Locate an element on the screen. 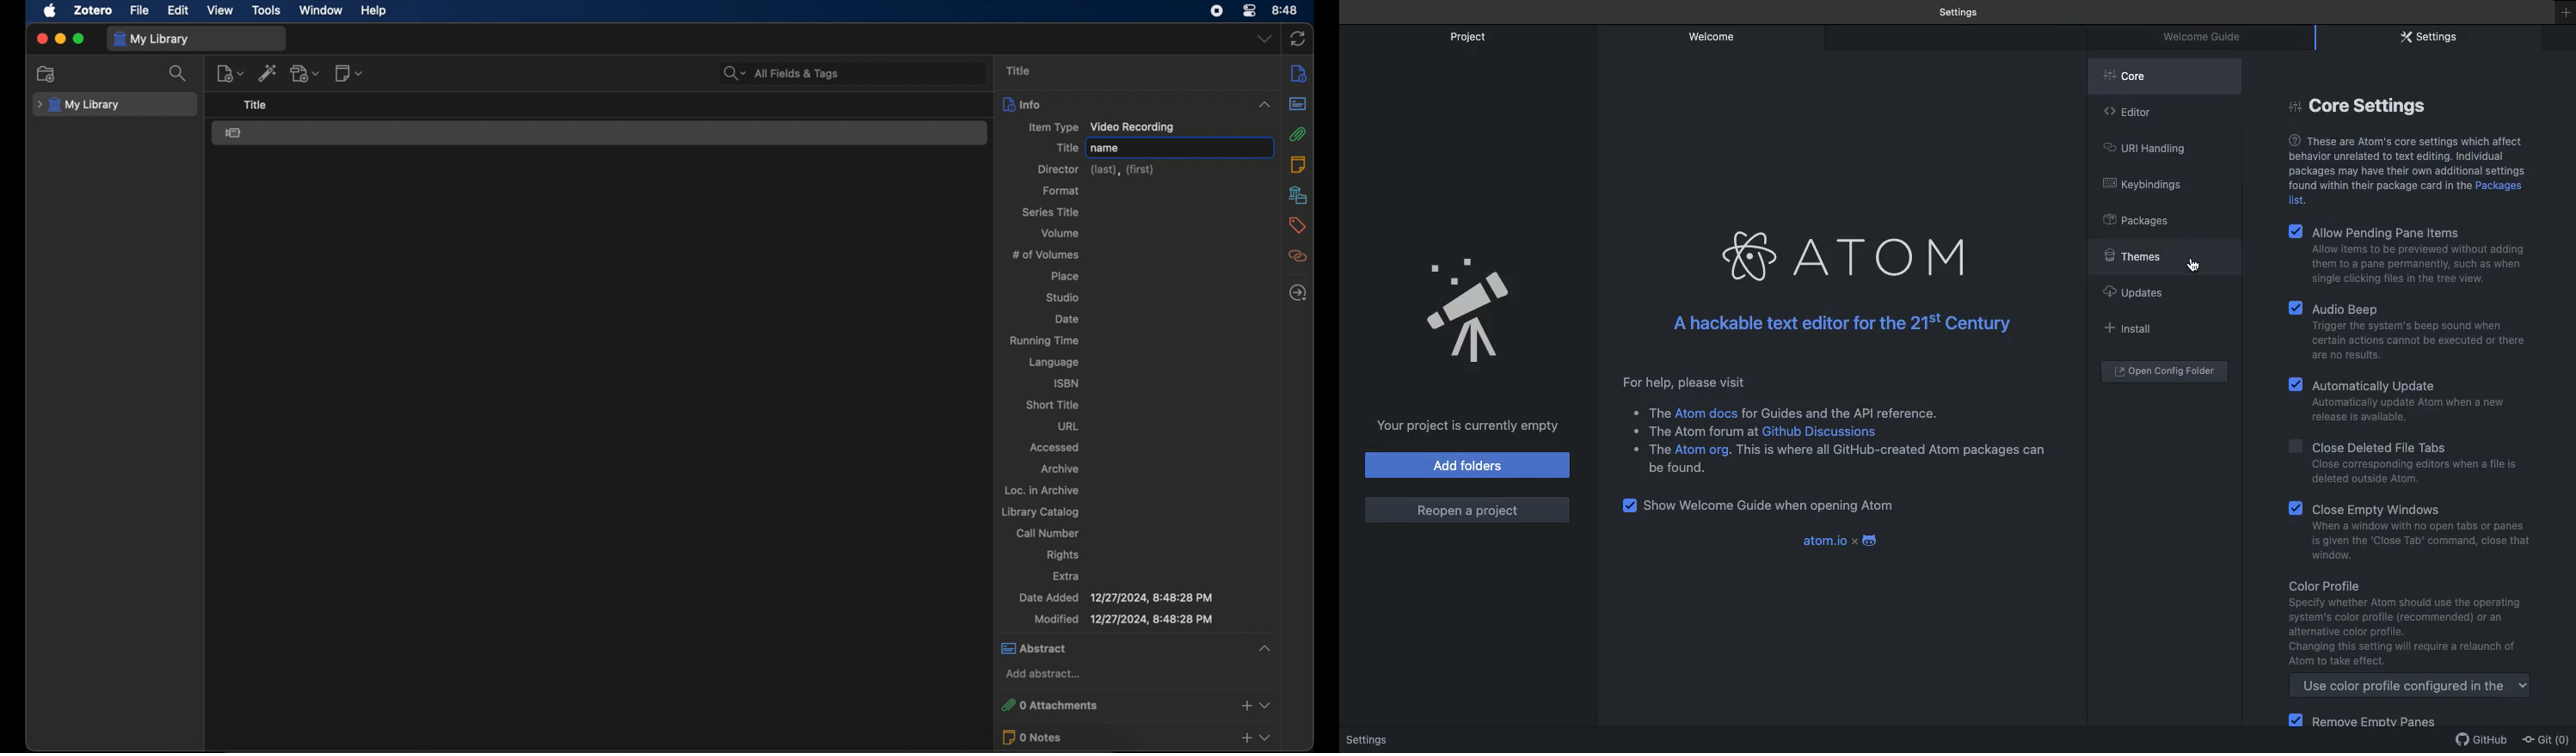 This screenshot has width=2576, height=756. short title is located at coordinates (1052, 405).